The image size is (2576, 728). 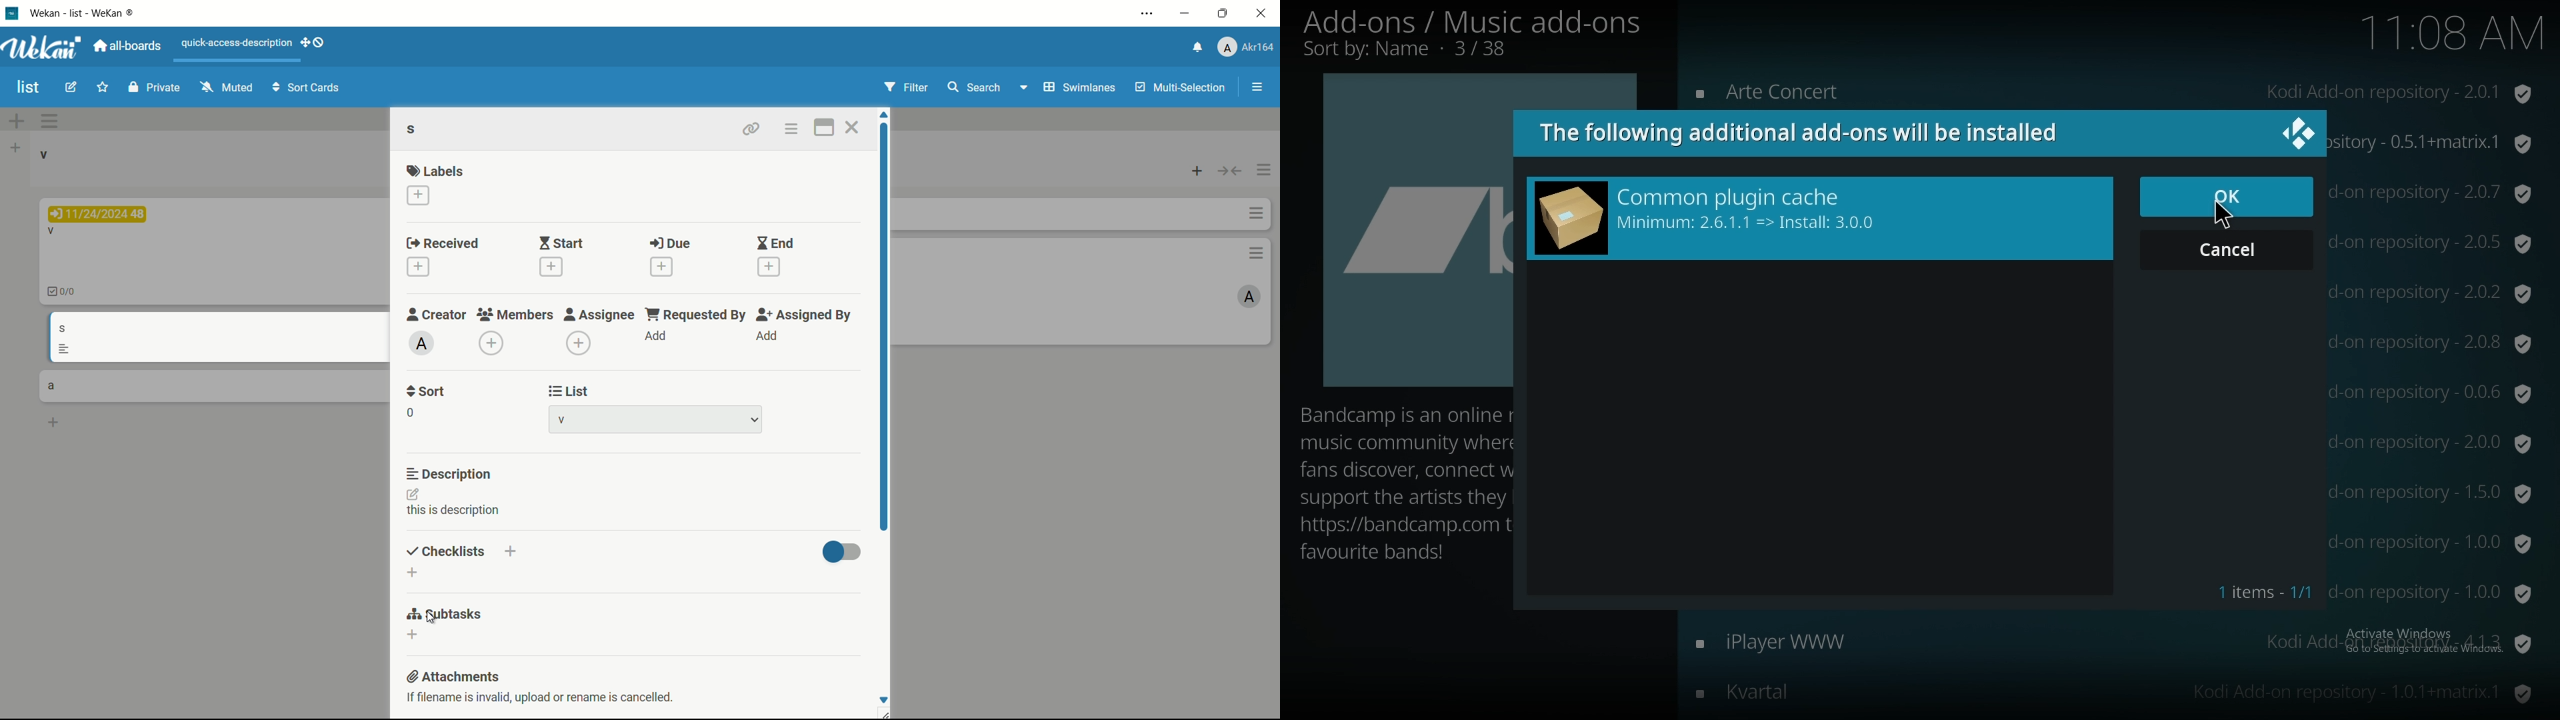 What do you see at coordinates (1263, 15) in the screenshot?
I see `close app` at bounding box center [1263, 15].